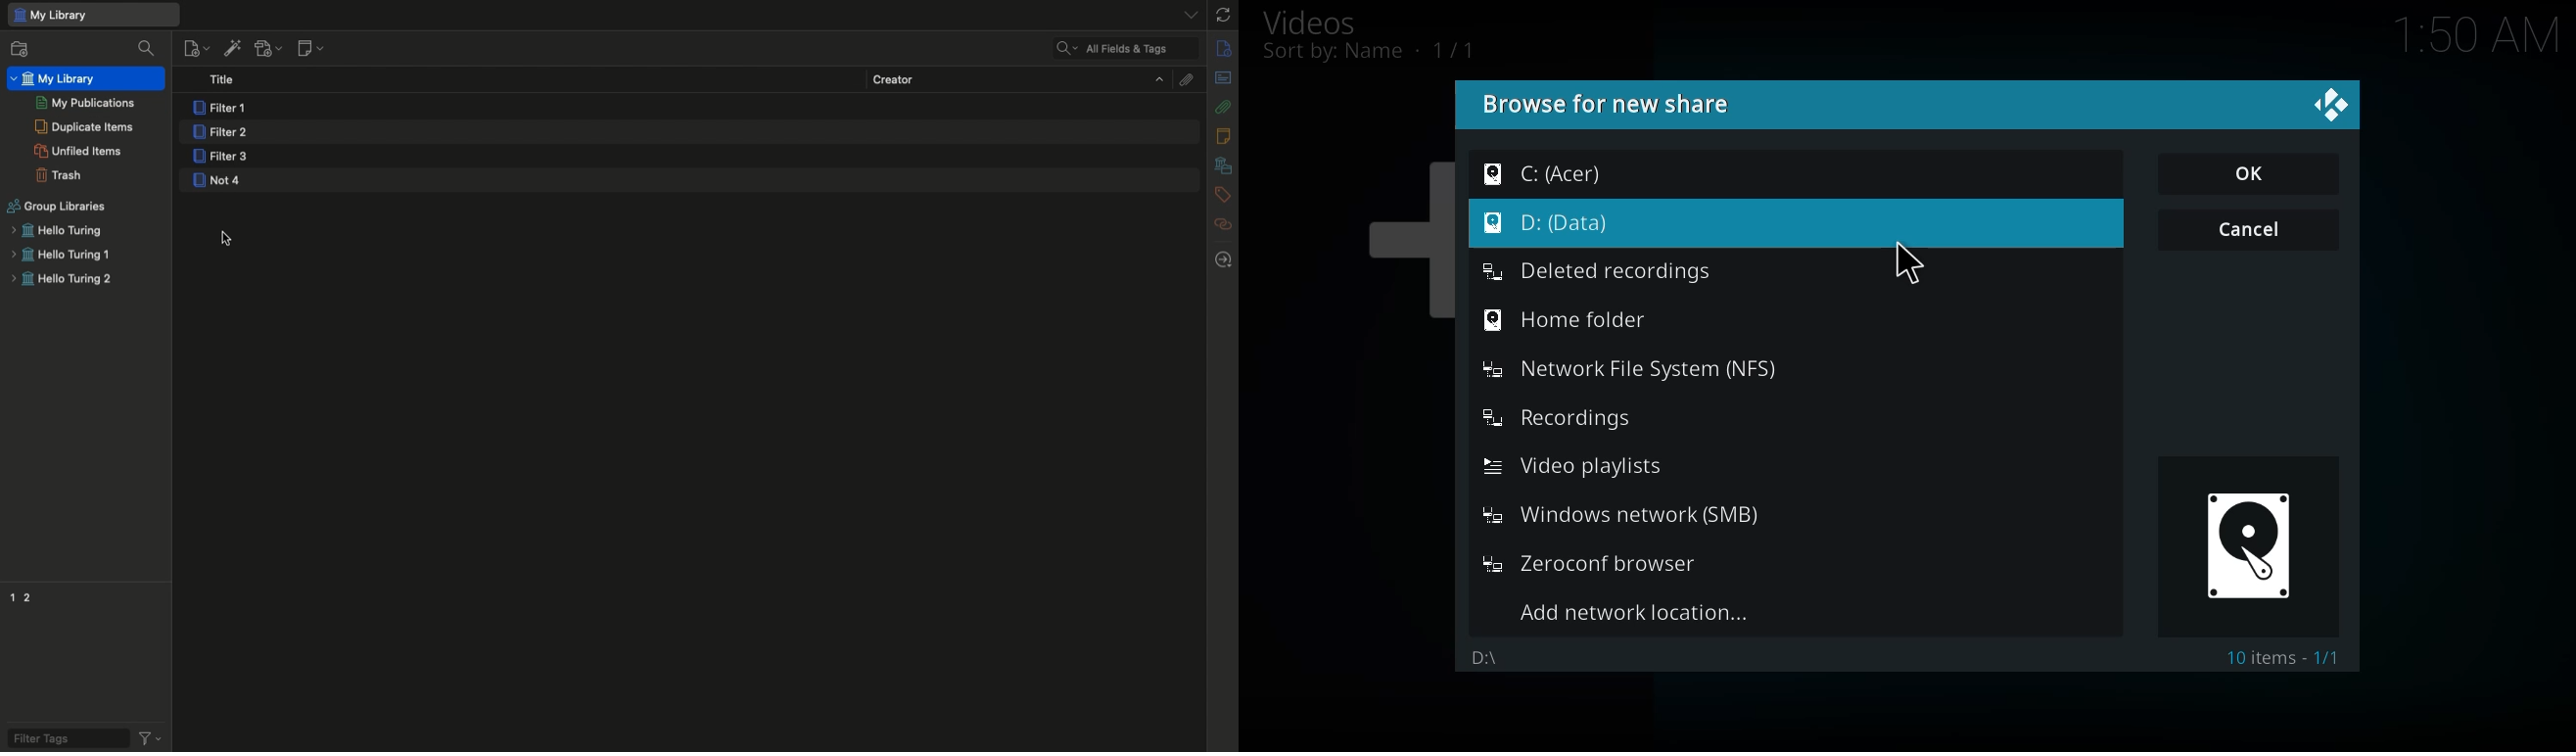 This screenshot has height=756, width=2576. I want to click on Filter 2, so click(219, 133).